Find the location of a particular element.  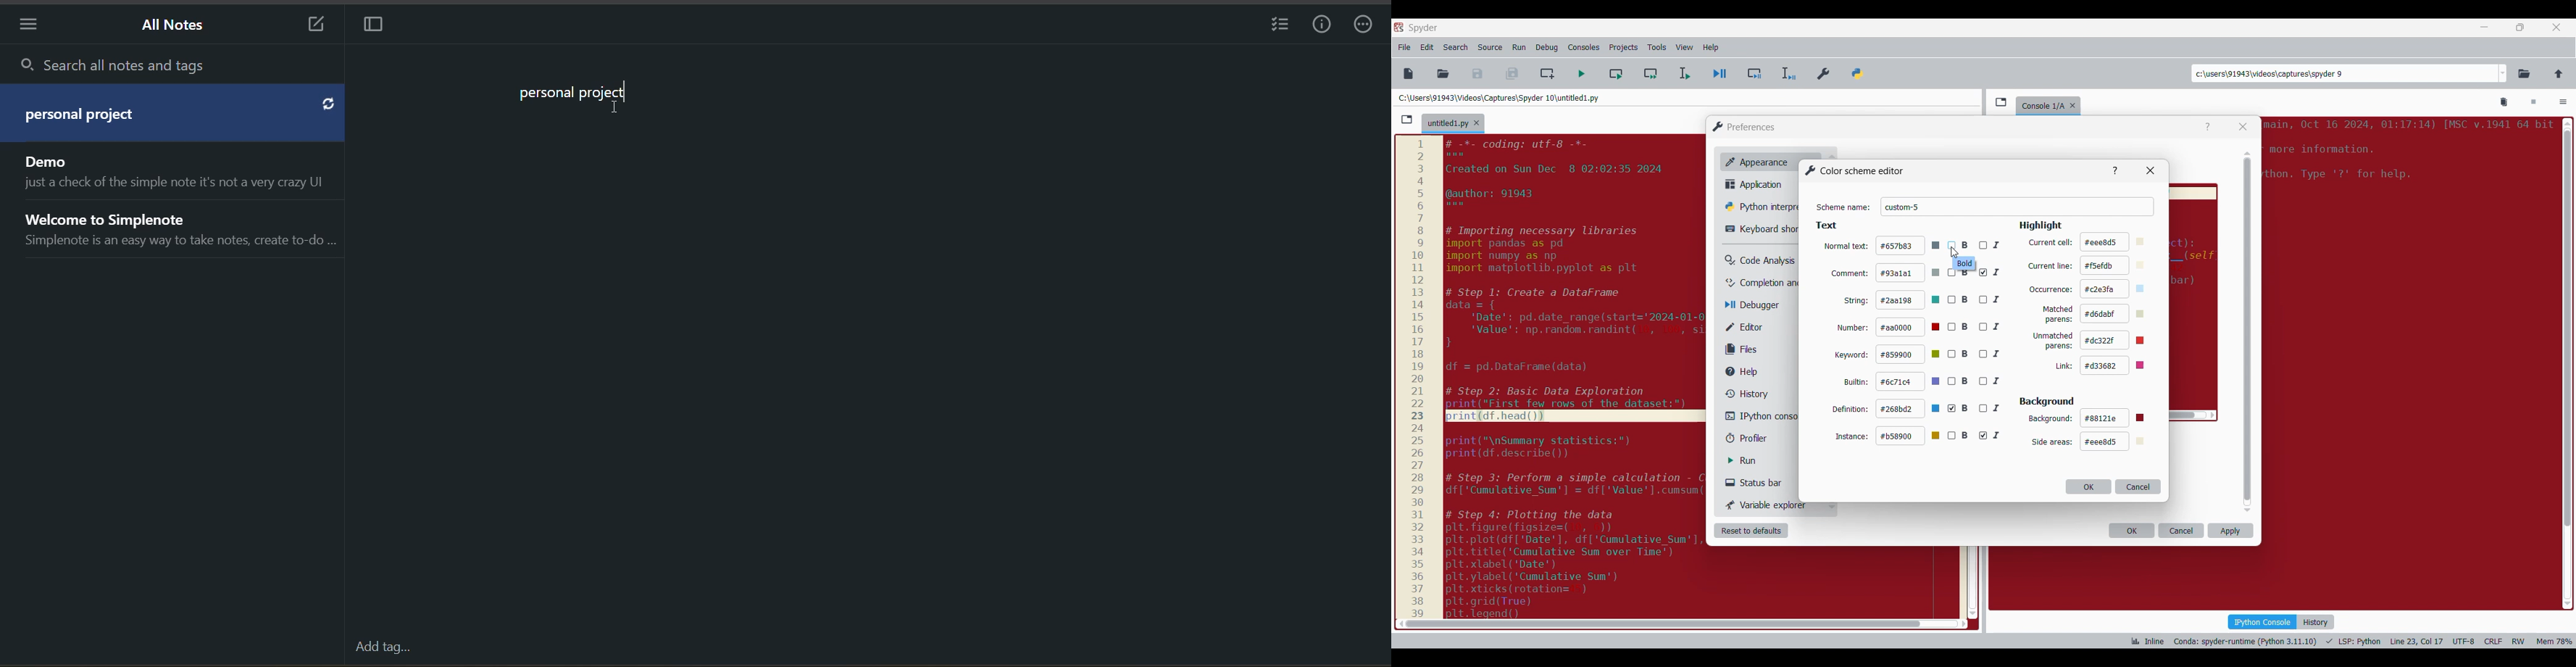

Edit menu is located at coordinates (1427, 48).